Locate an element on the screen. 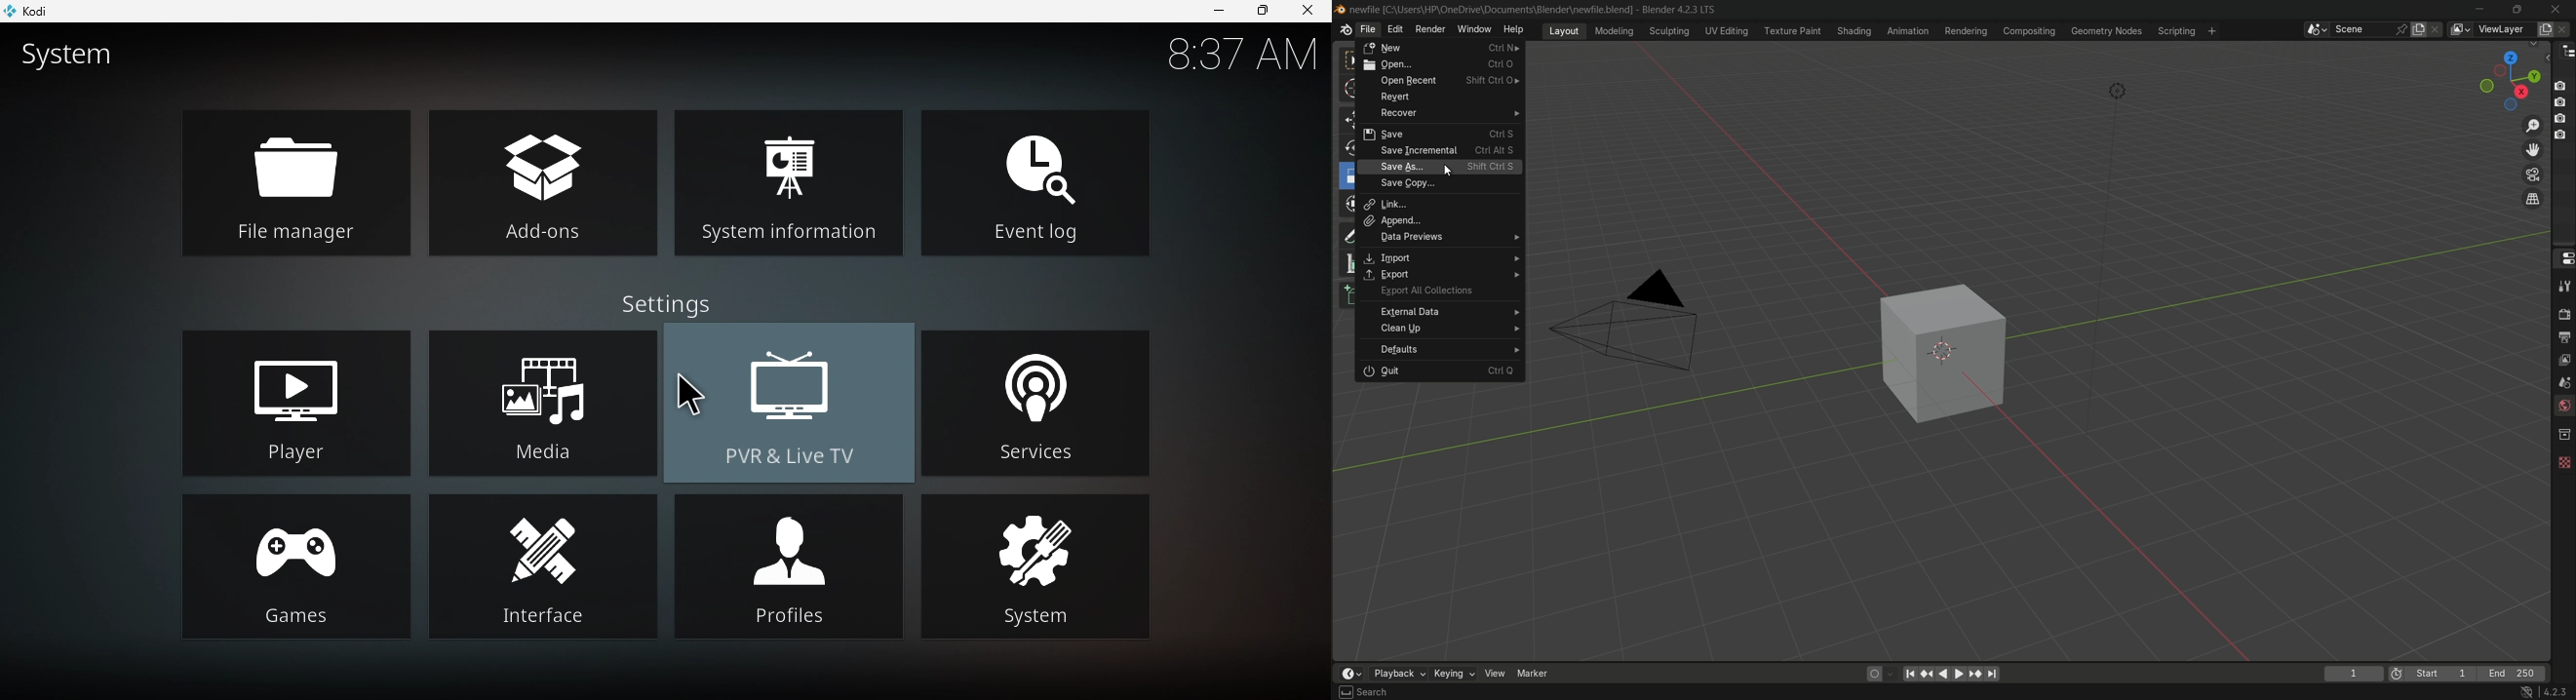 The image size is (2576, 700). camera is located at coordinates (1633, 322).